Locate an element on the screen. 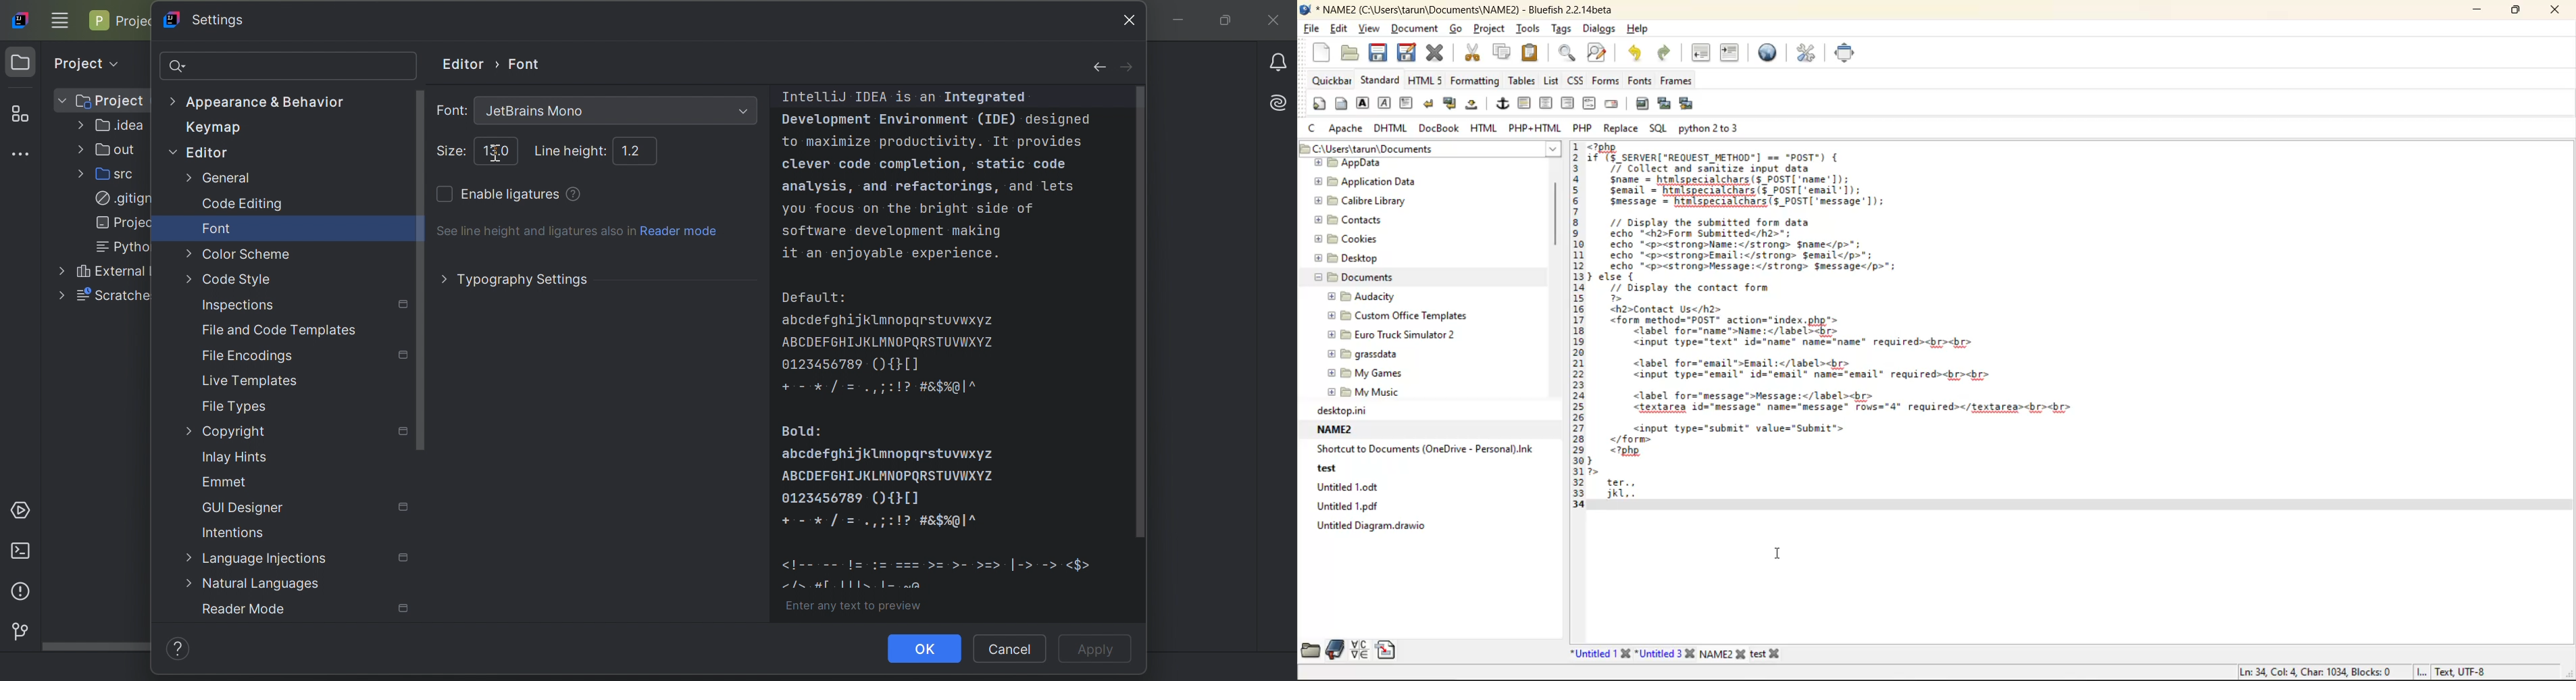 Image resolution: width=2576 pixels, height=700 pixels. dhtml is located at coordinates (1391, 127).